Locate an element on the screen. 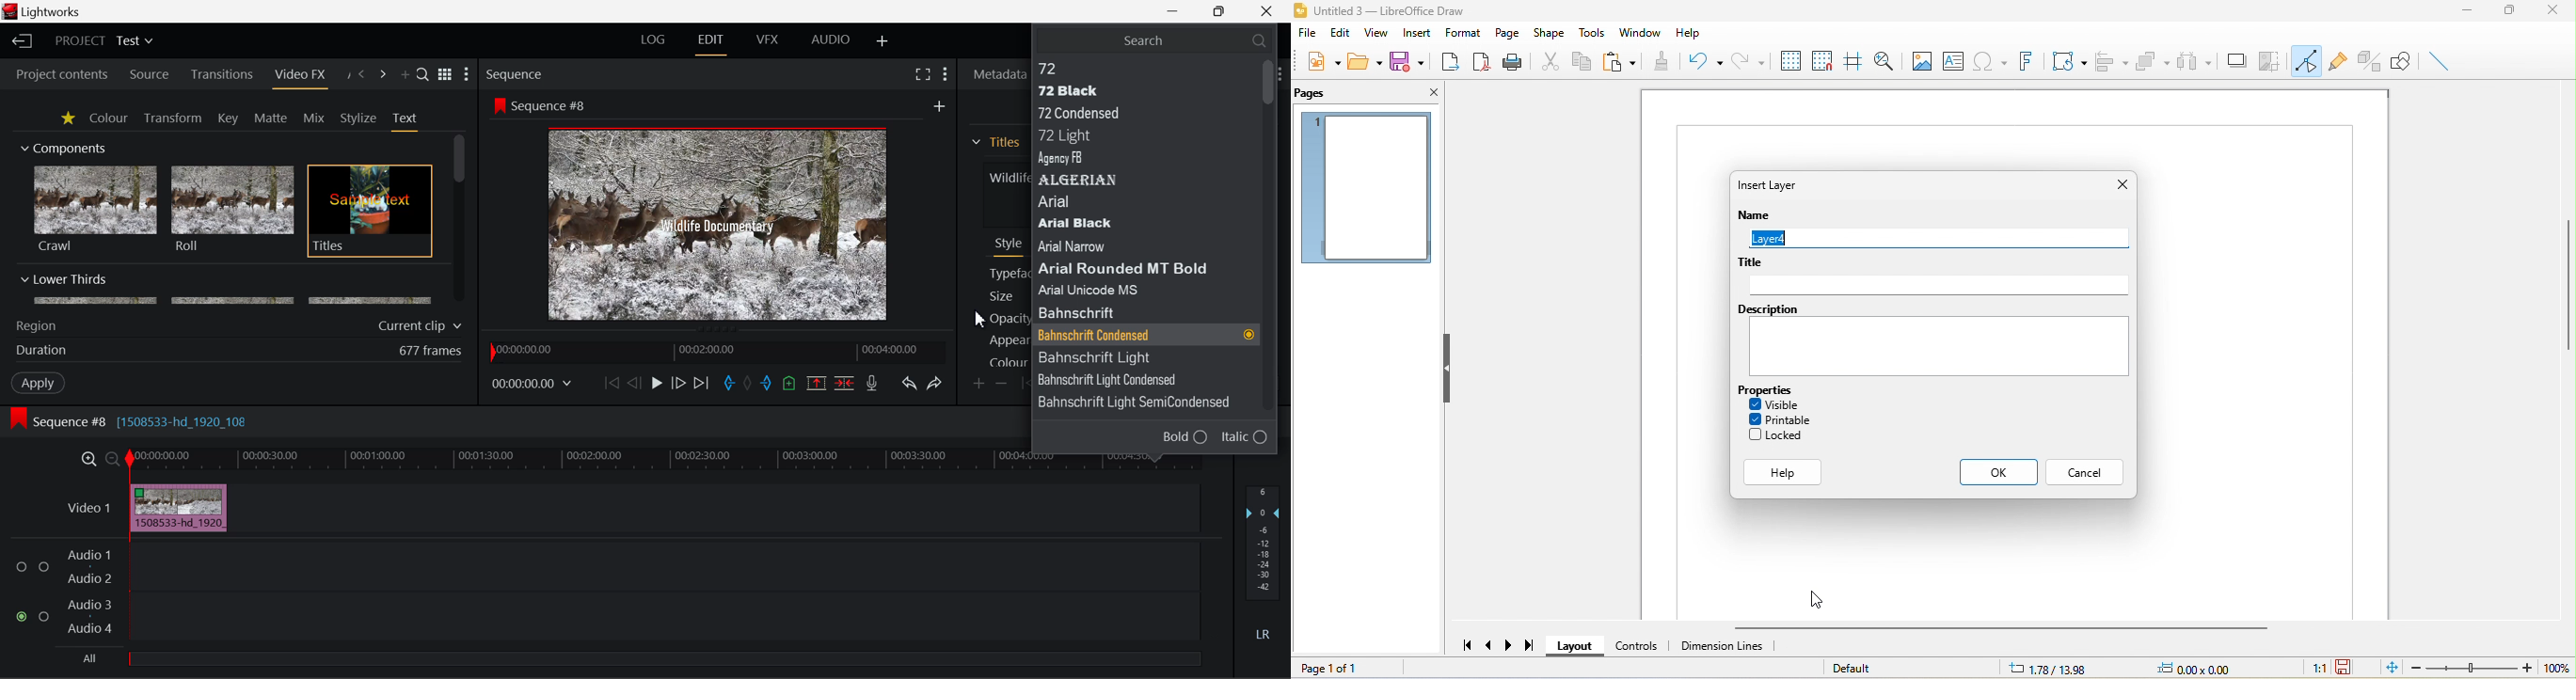 The height and width of the screenshot is (700, 2576). Show Settings is located at coordinates (1283, 73).